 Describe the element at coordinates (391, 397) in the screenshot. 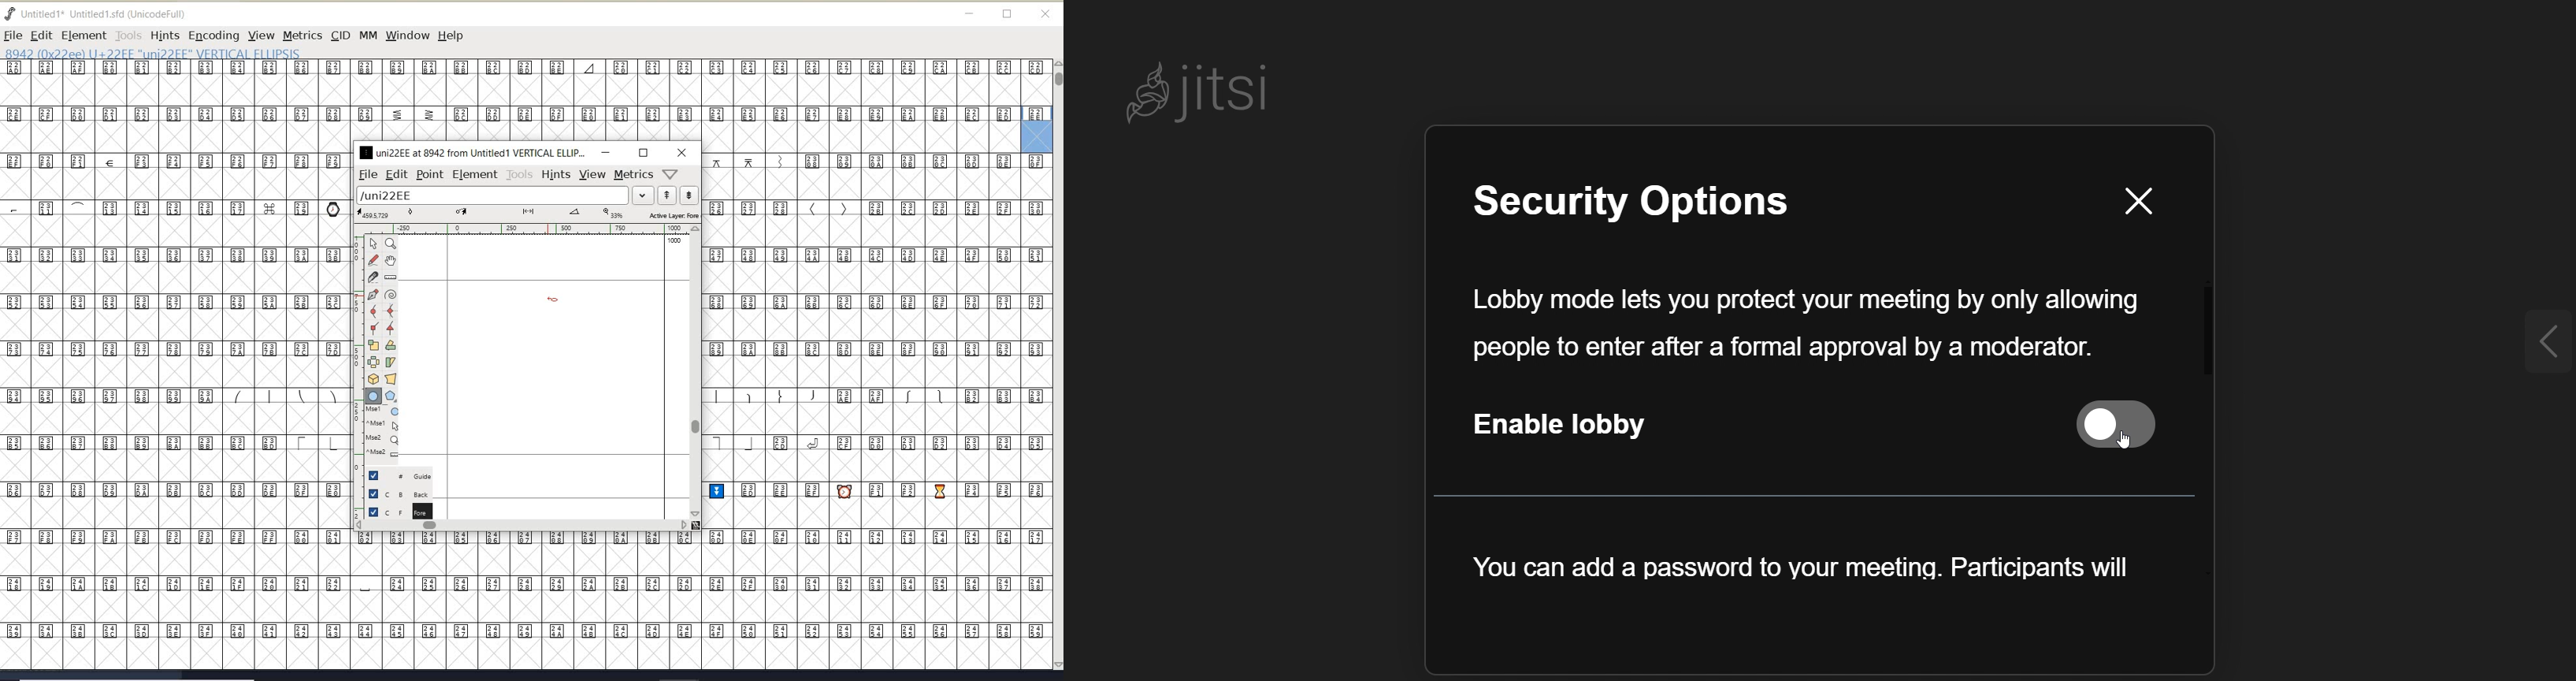

I see `polygon or star` at that location.